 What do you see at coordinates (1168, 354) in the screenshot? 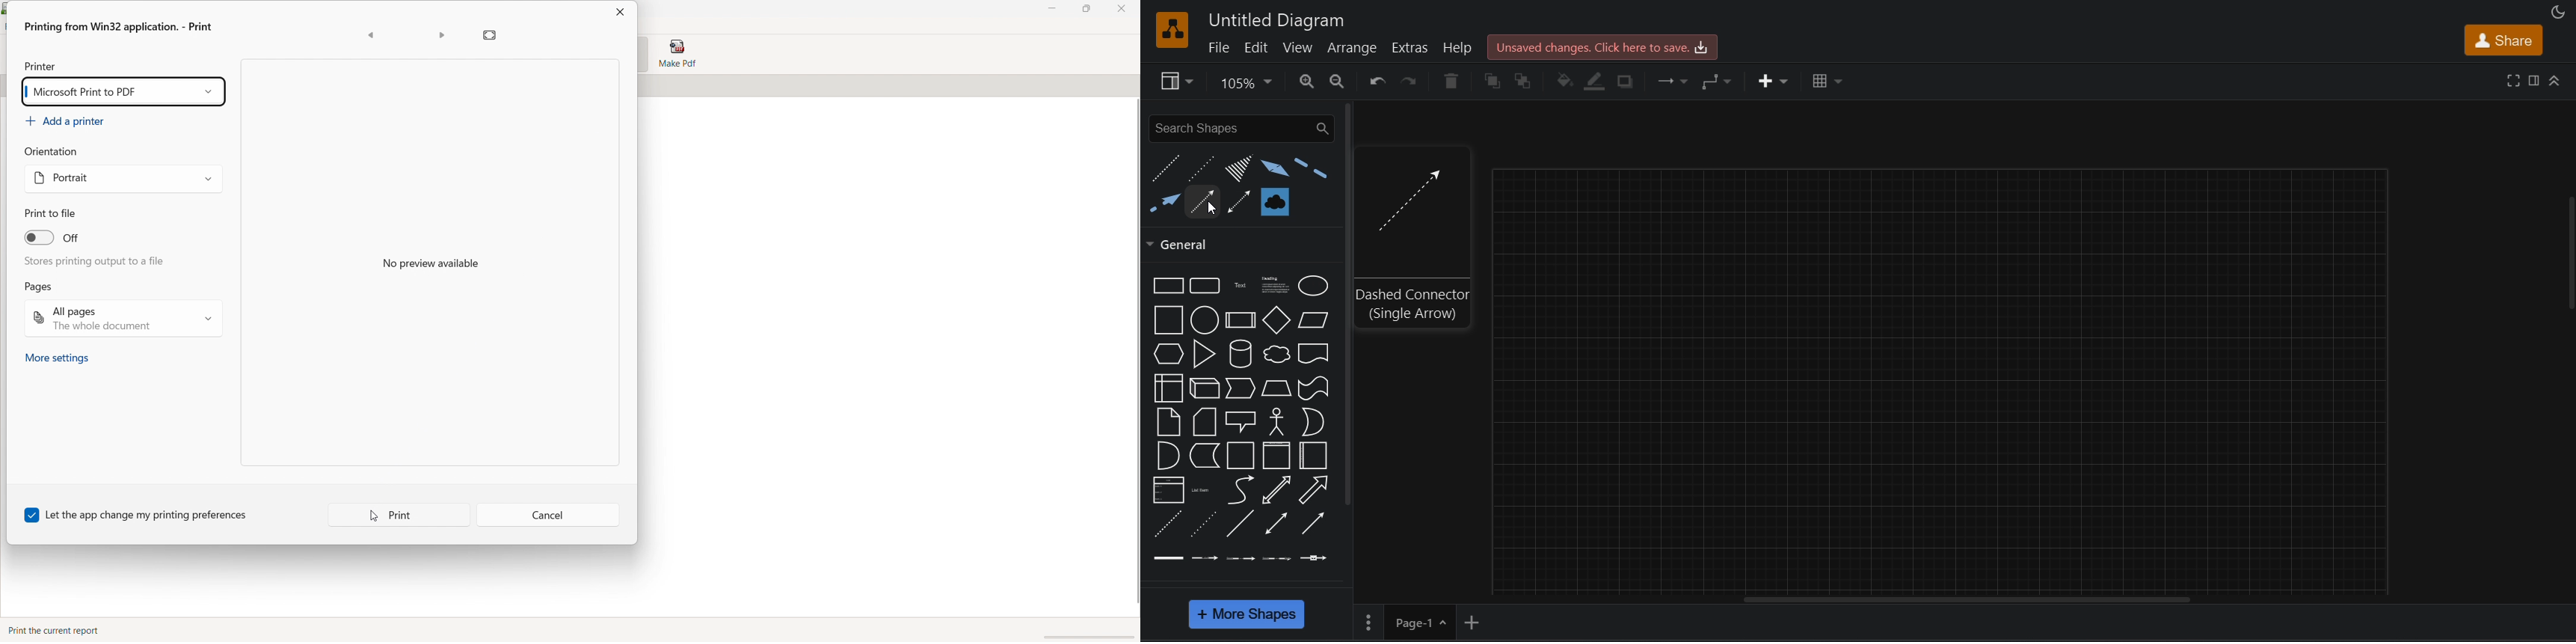
I see `hexagon` at bounding box center [1168, 354].